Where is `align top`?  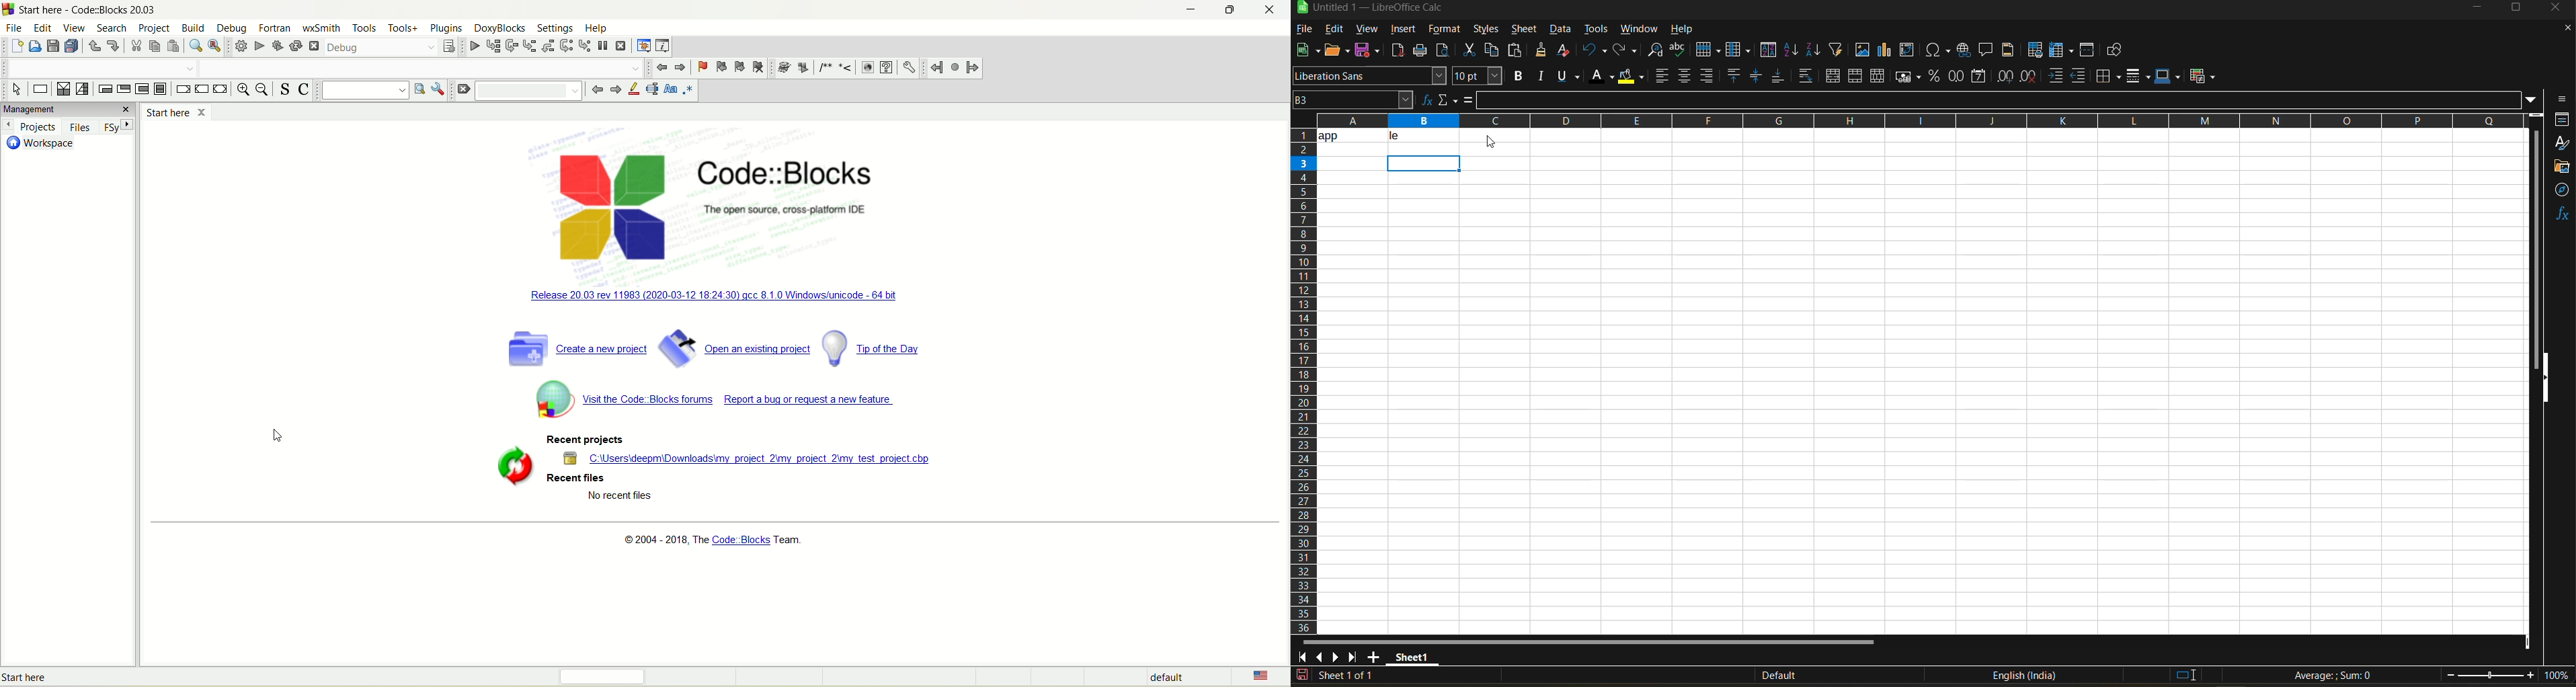 align top is located at coordinates (1732, 76).